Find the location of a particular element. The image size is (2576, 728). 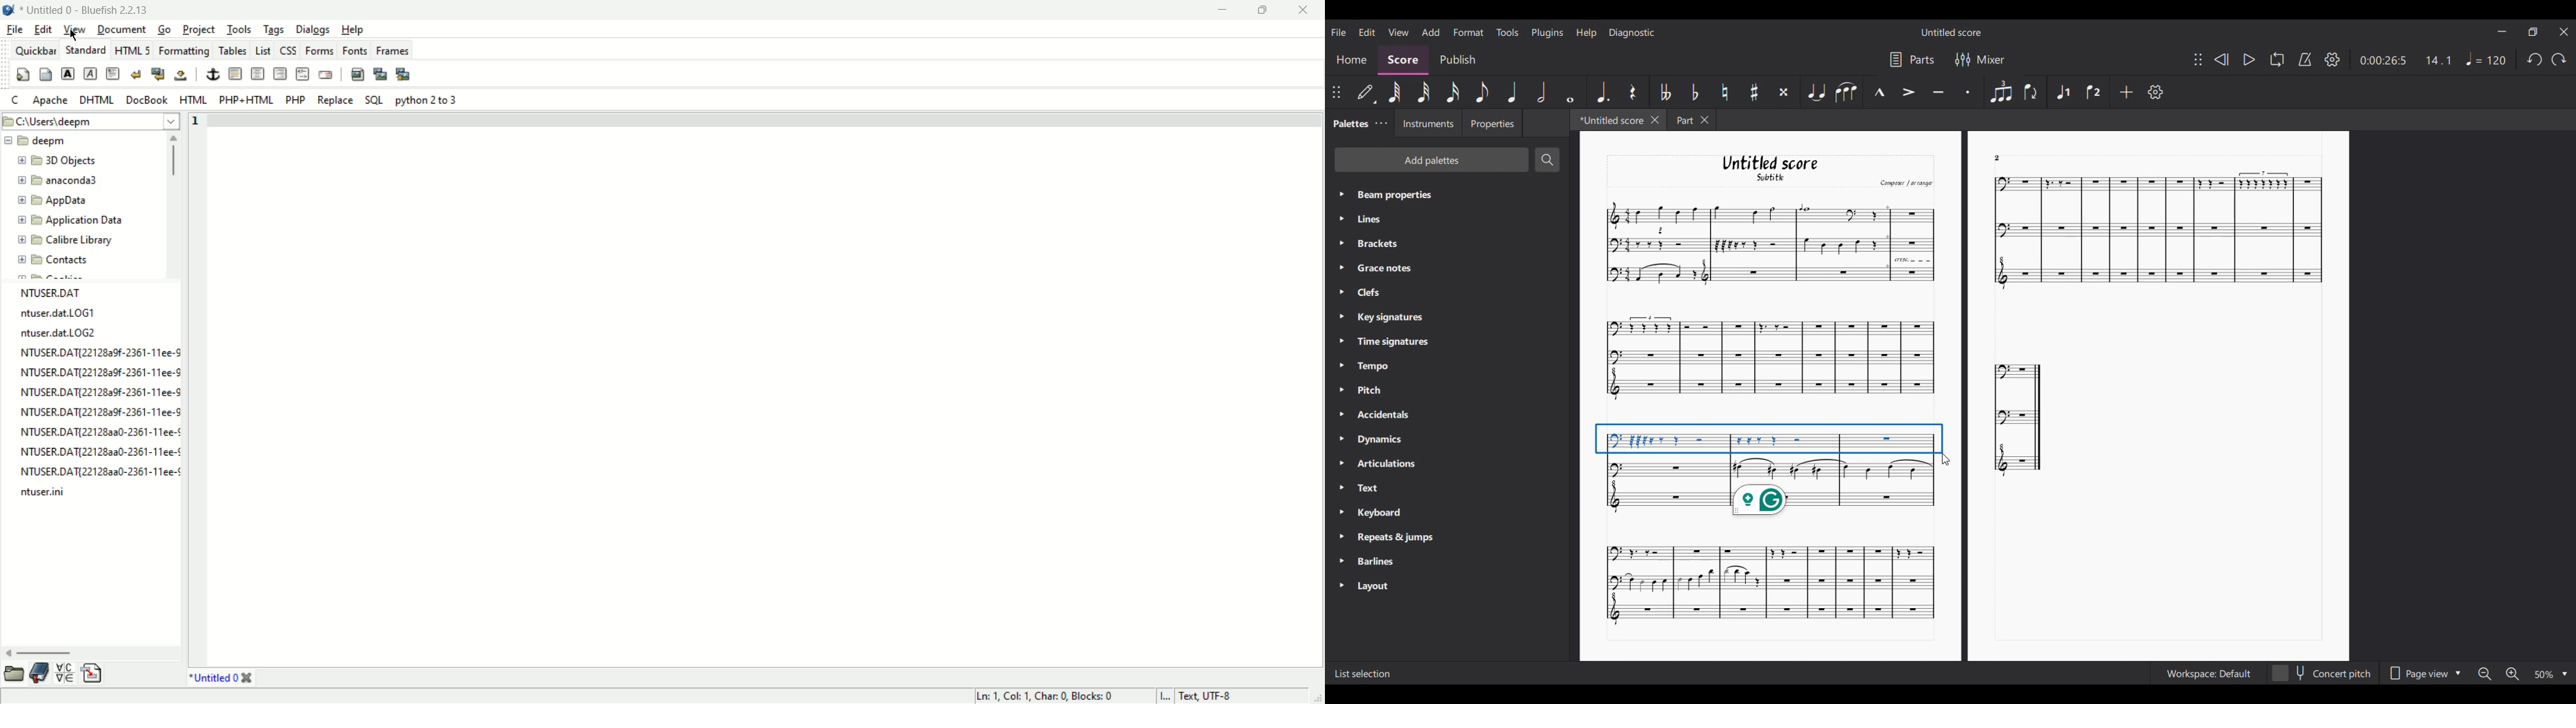

location is located at coordinates (91, 122).